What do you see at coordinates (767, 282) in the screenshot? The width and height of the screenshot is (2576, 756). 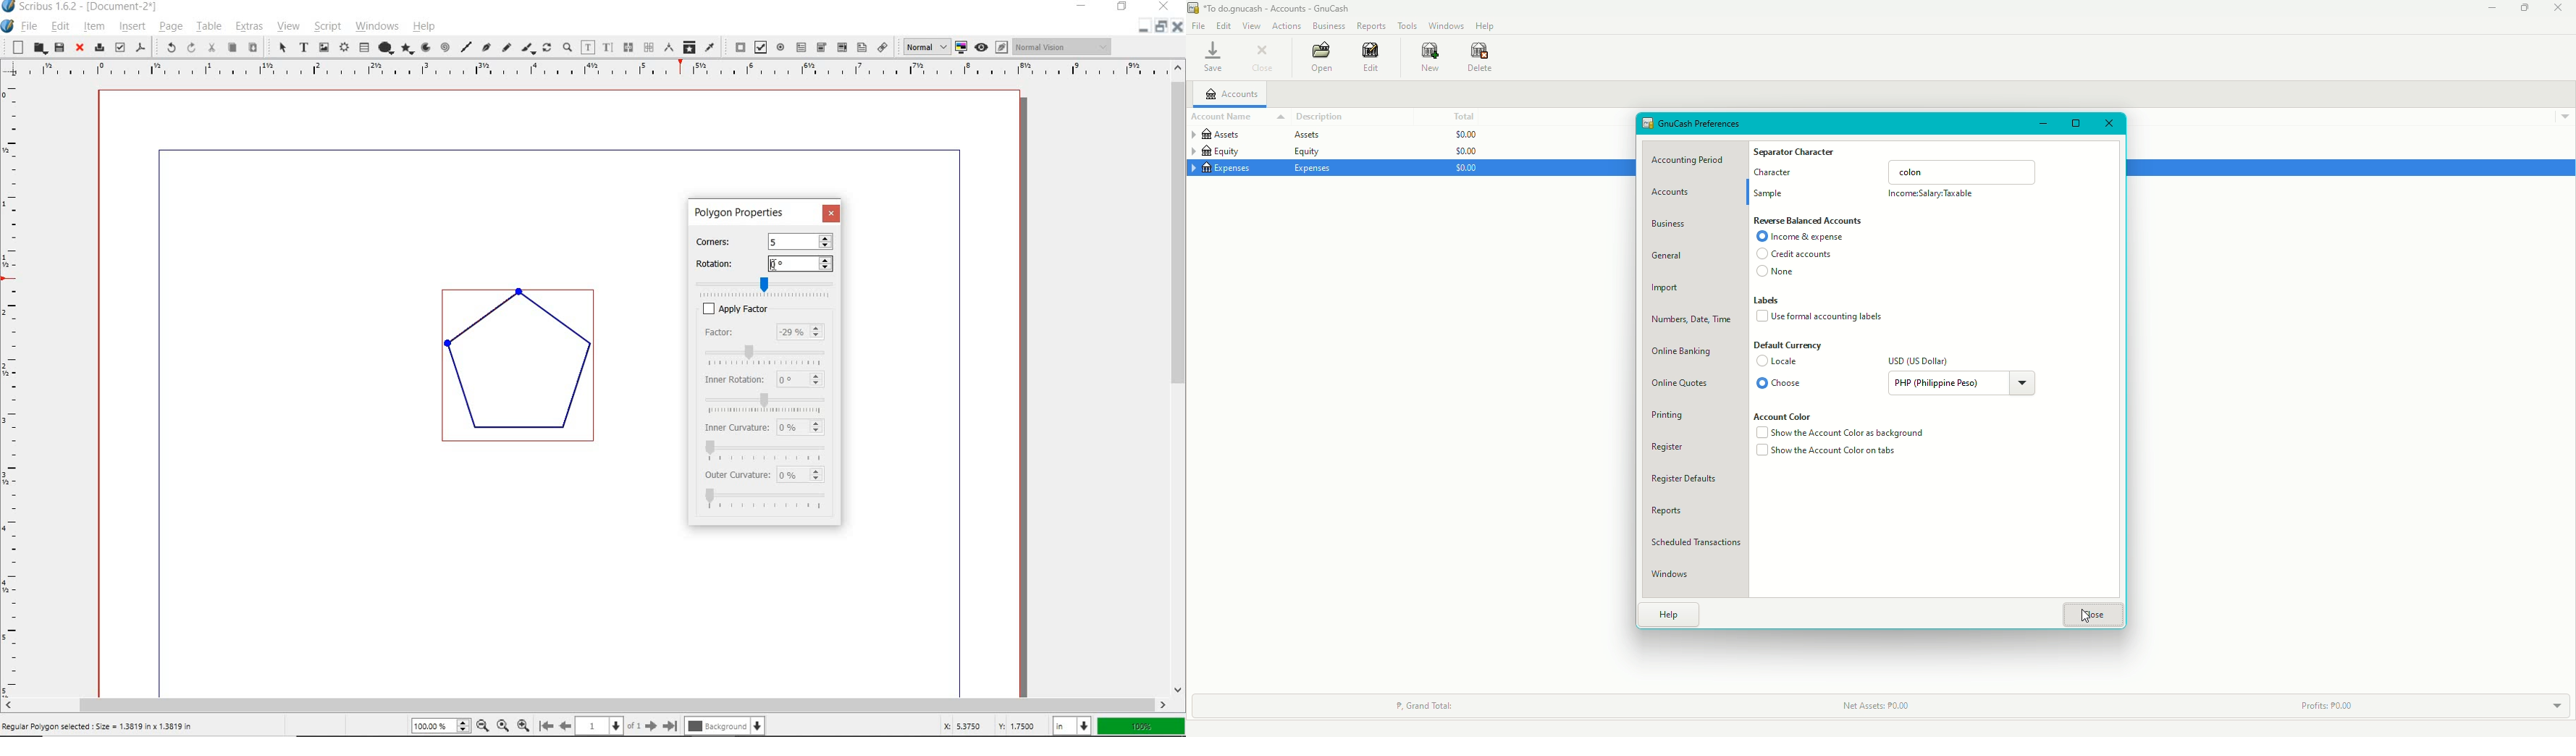 I see `slider rotate` at bounding box center [767, 282].